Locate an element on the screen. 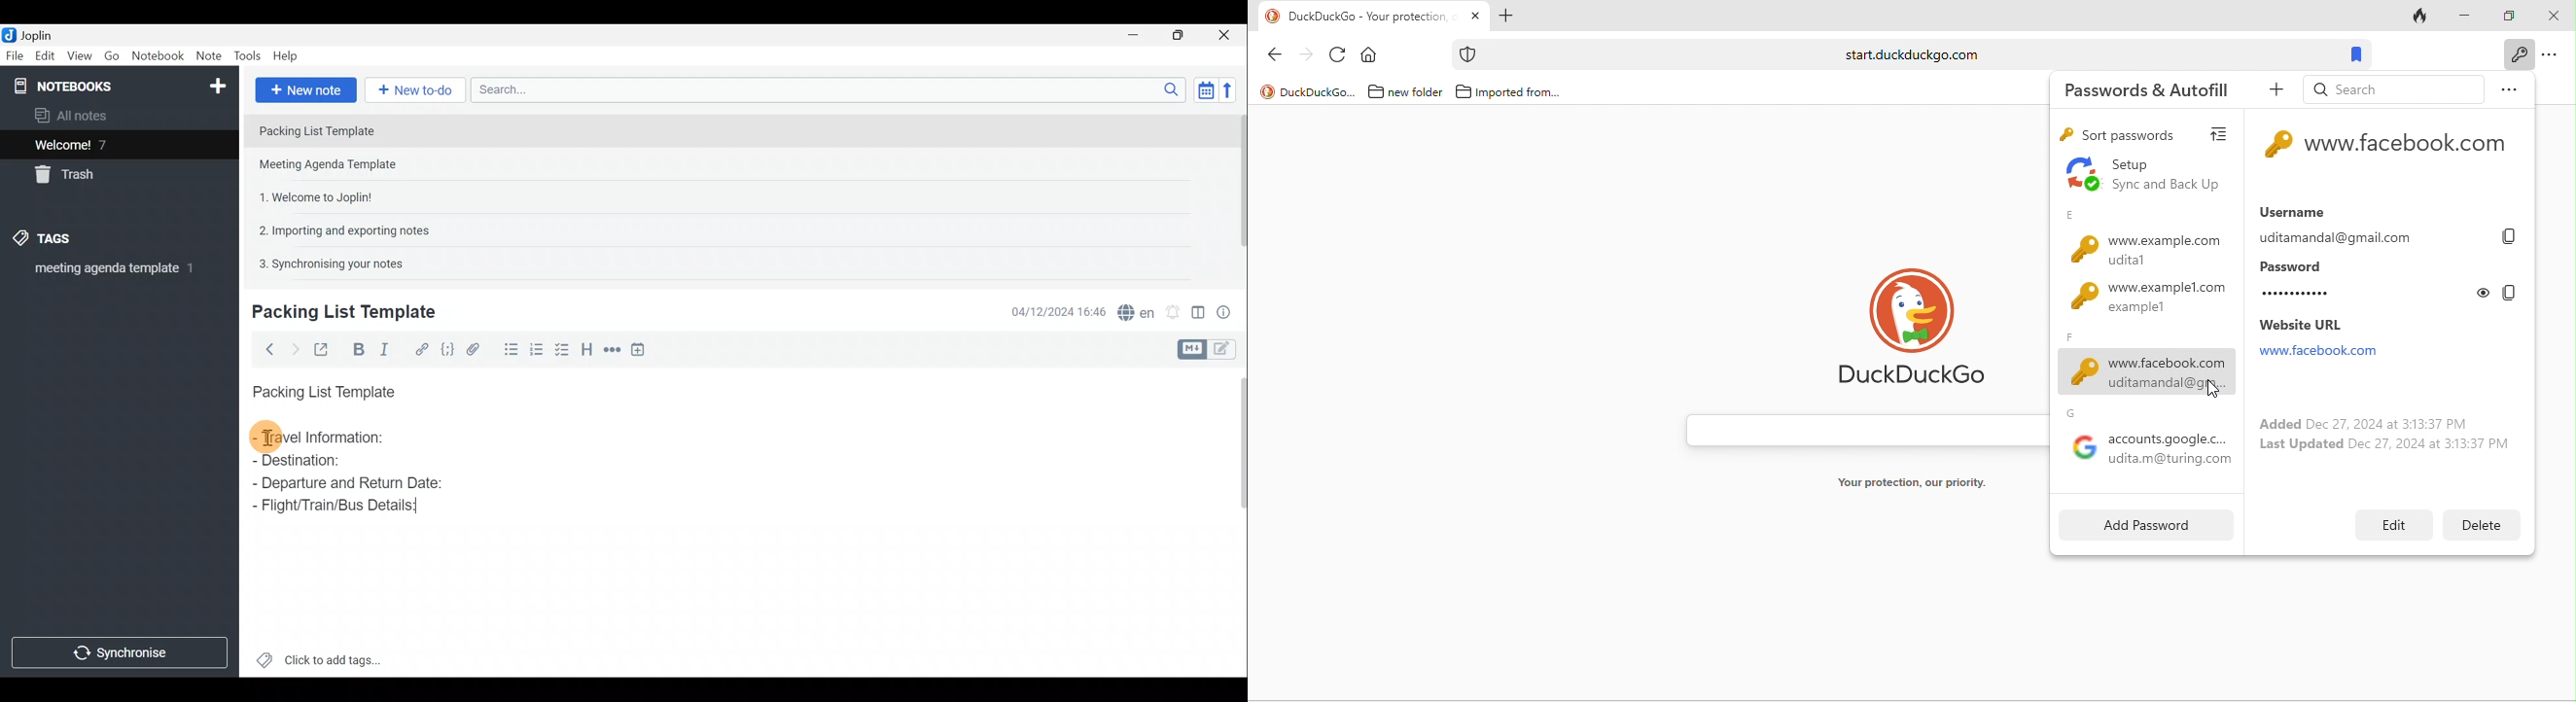 Image resolution: width=2576 pixels, height=728 pixels. Note 3 is located at coordinates (311, 196).